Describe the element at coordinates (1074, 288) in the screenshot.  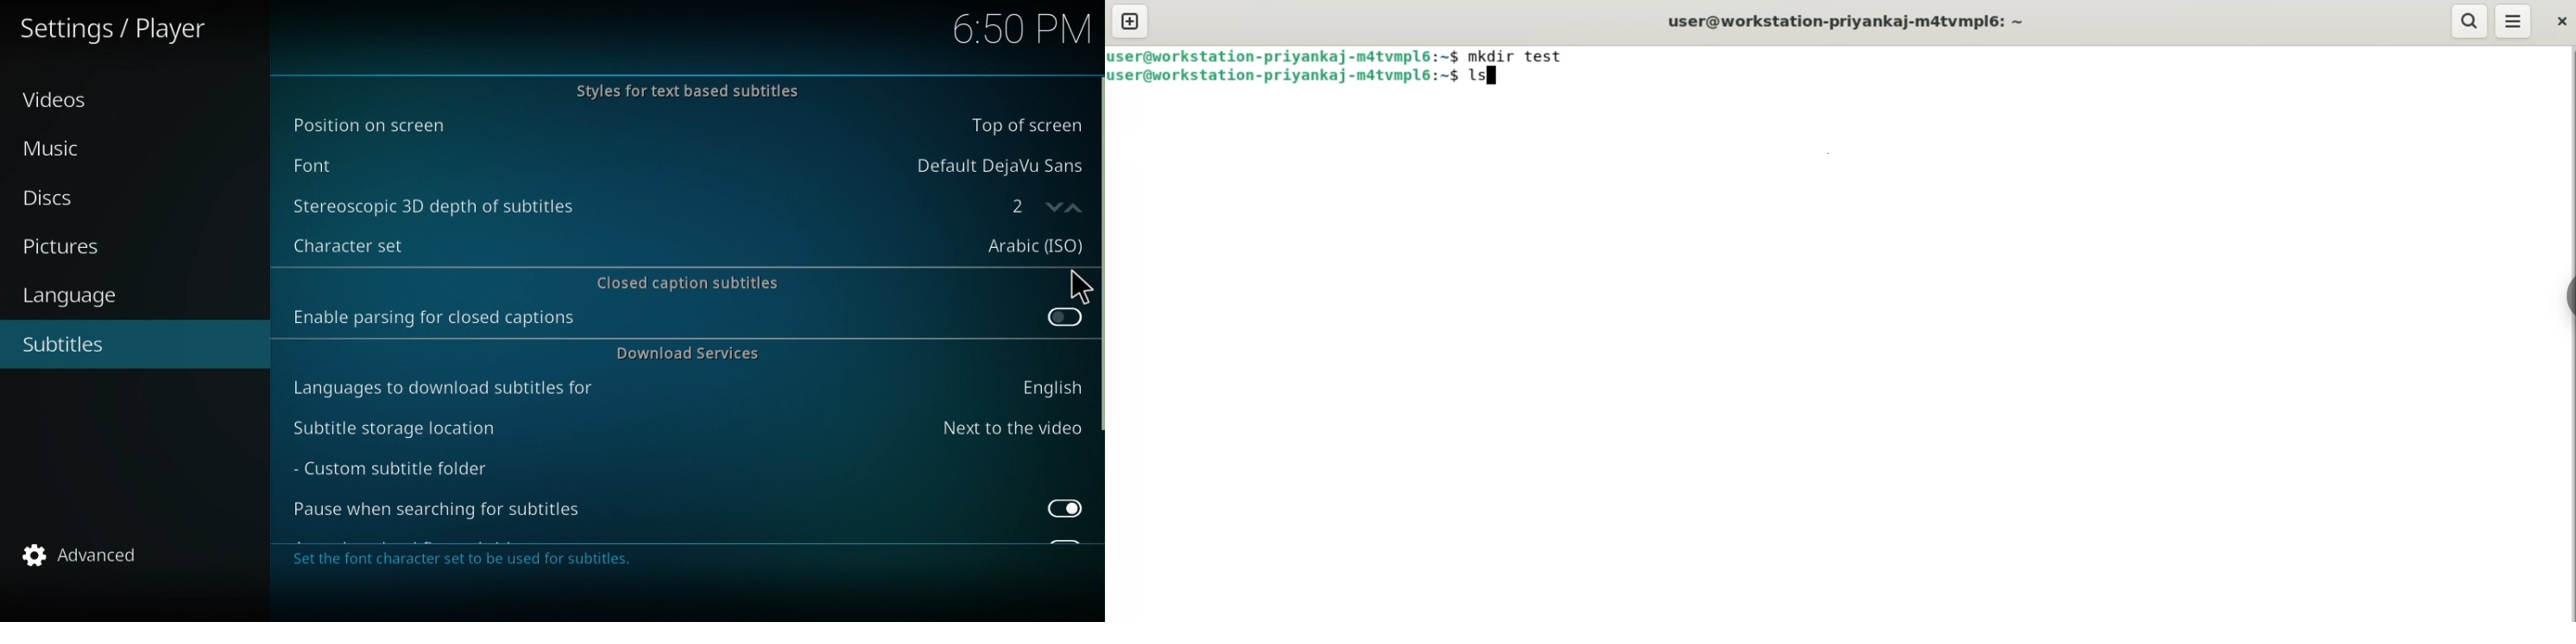
I see `Cursor` at that location.